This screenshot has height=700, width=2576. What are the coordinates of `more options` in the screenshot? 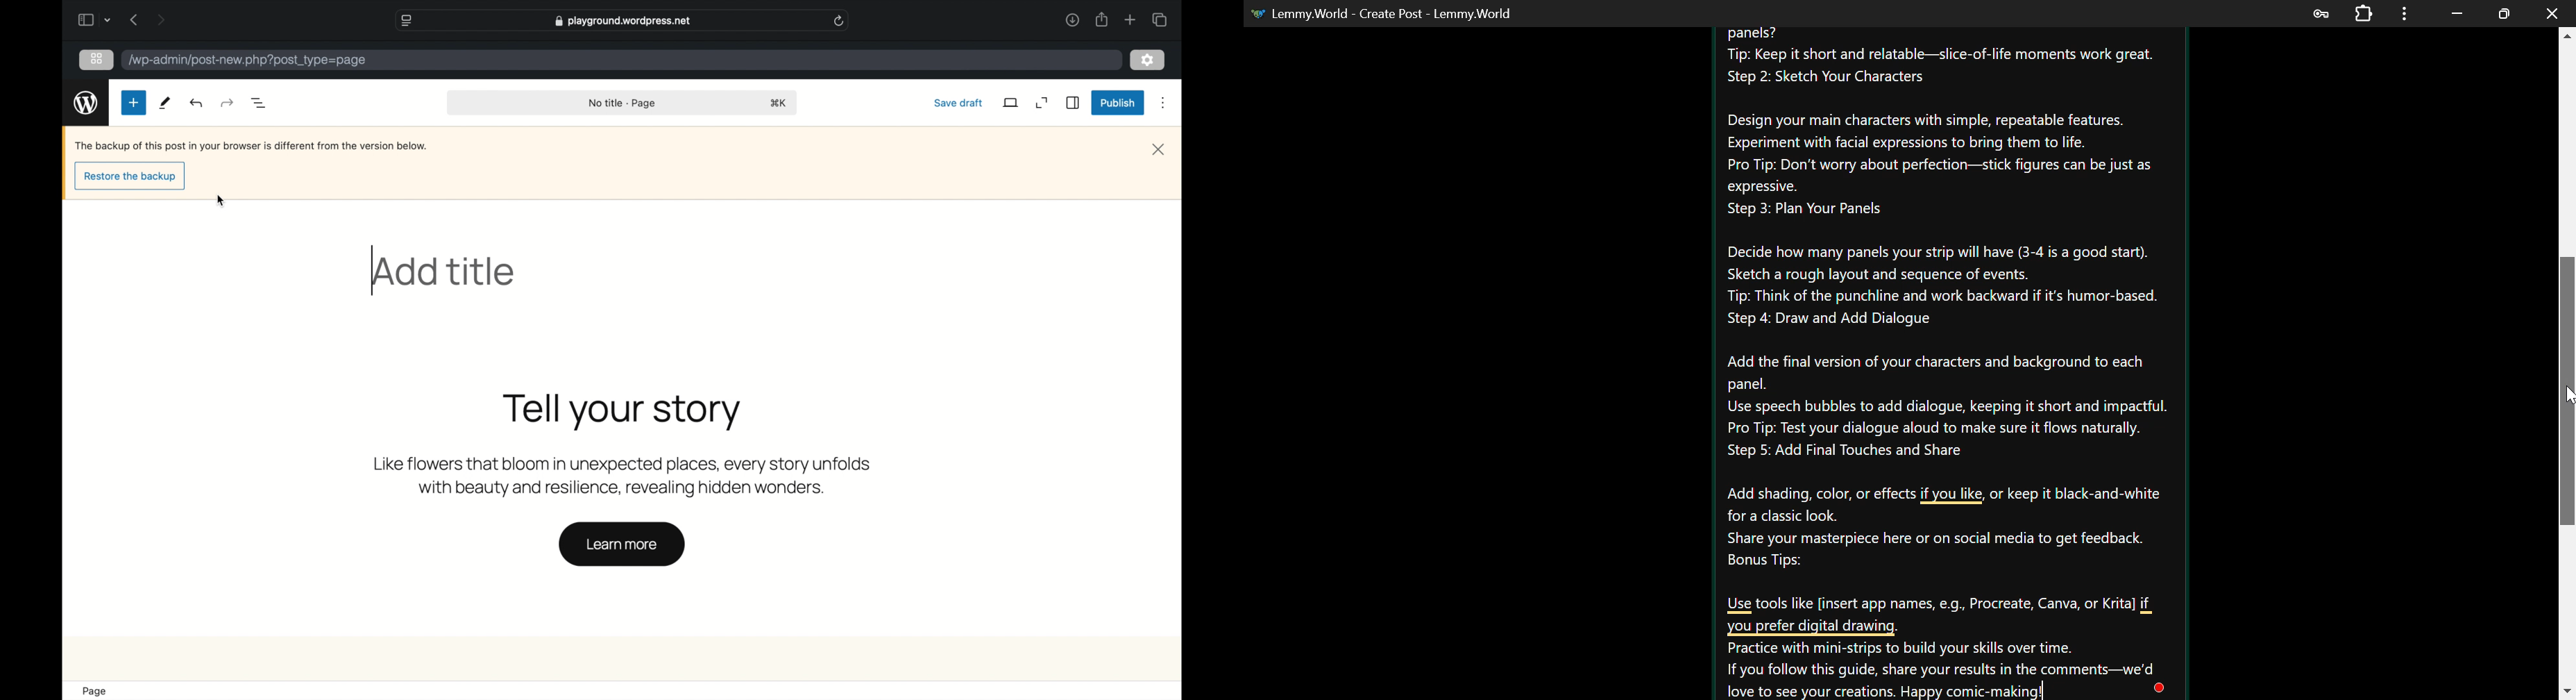 It's located at (1163, 104).